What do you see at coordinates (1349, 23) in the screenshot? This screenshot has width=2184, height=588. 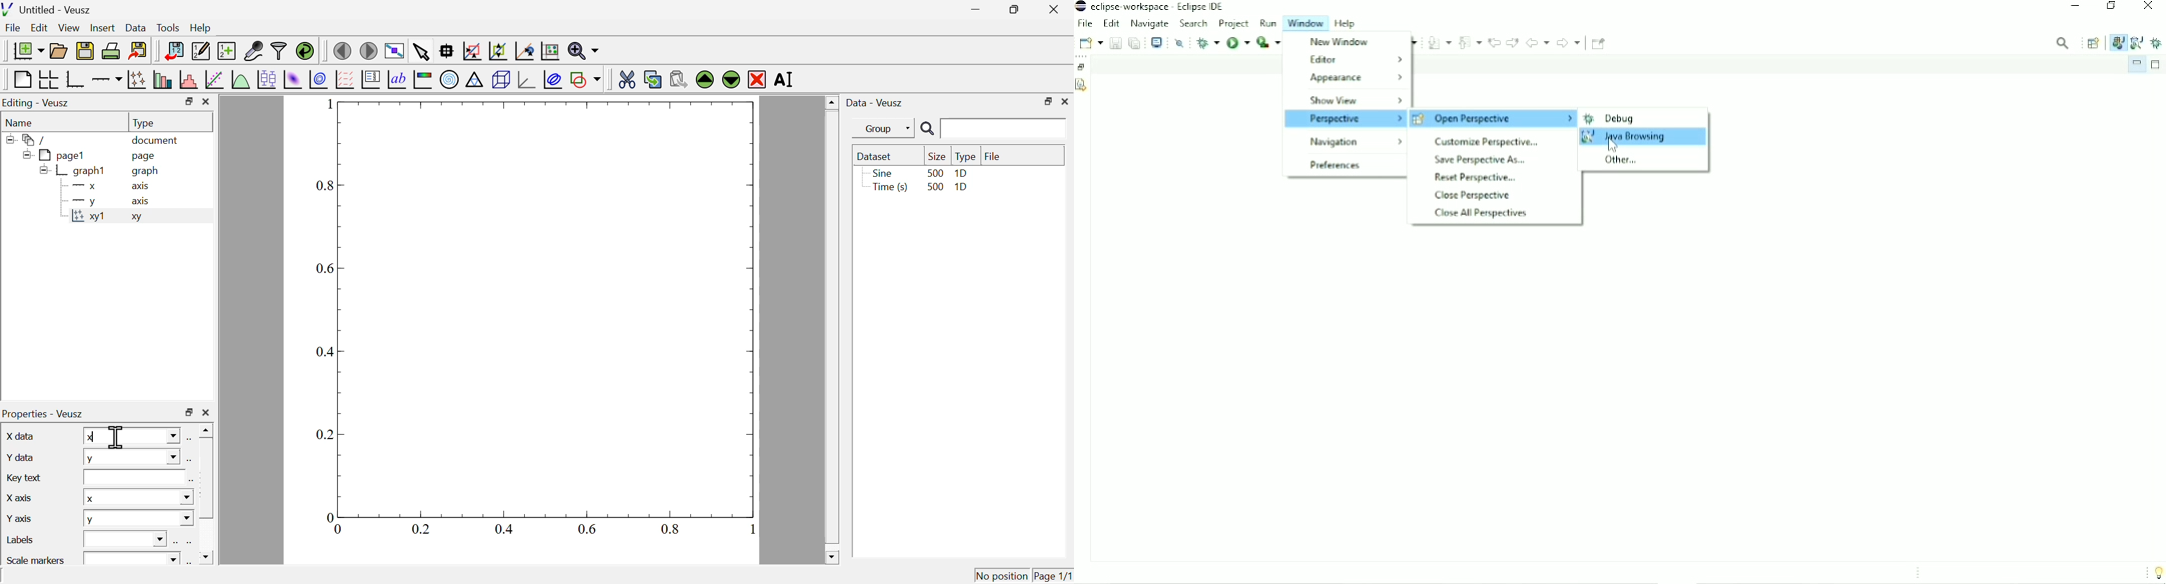 I see `Help` at bounding box center [1349, 23].